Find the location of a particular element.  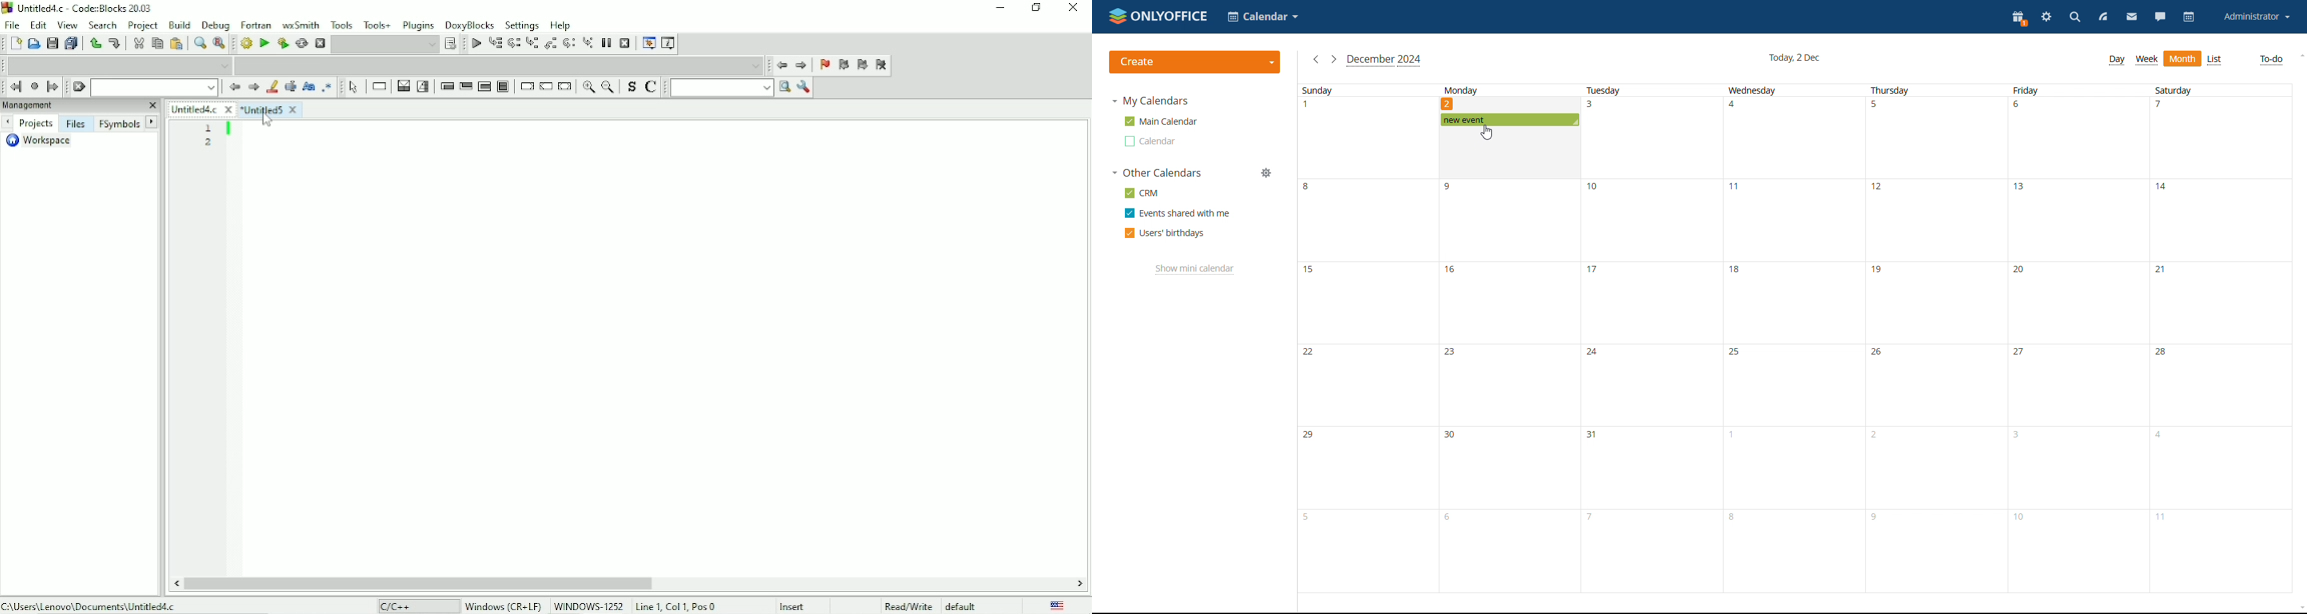

Next is located at coordinates (252, 87).